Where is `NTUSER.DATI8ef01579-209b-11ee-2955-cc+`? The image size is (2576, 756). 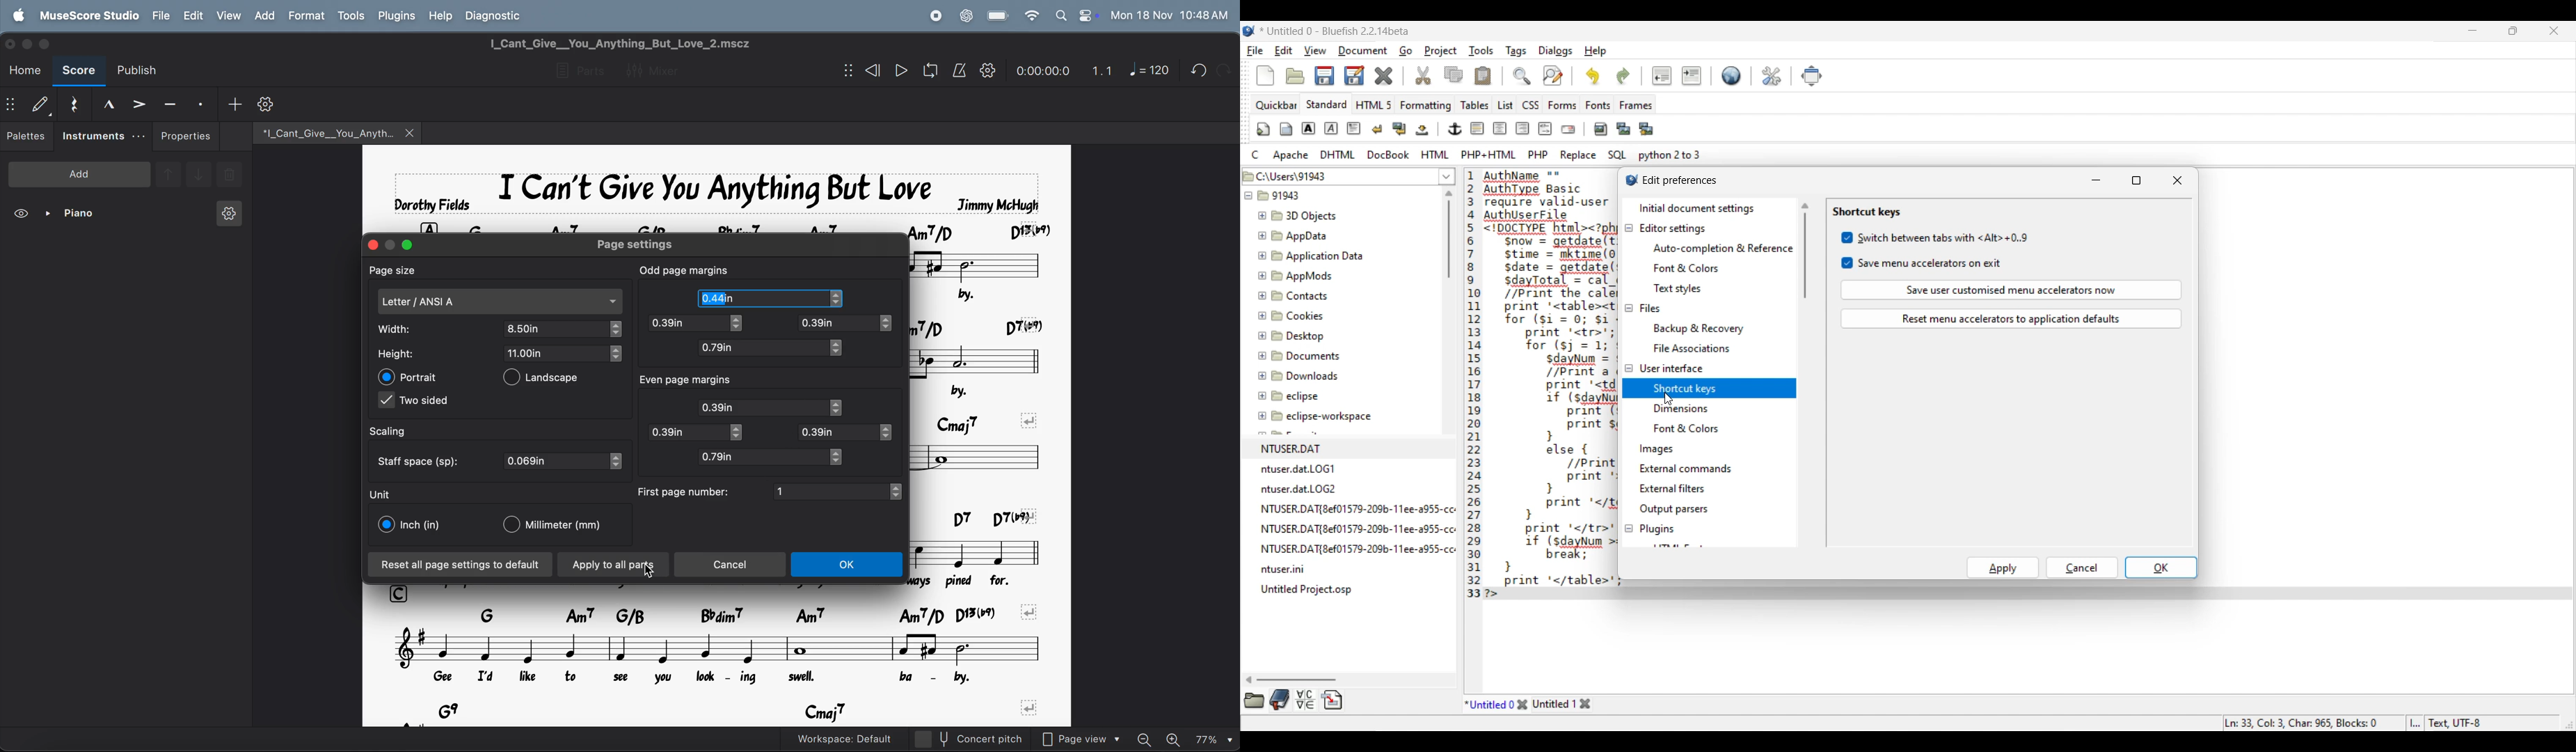
NTUSER.DATI8ef01579-209b-11ee-2955-cc+ is located at coordinates (1356, 526).